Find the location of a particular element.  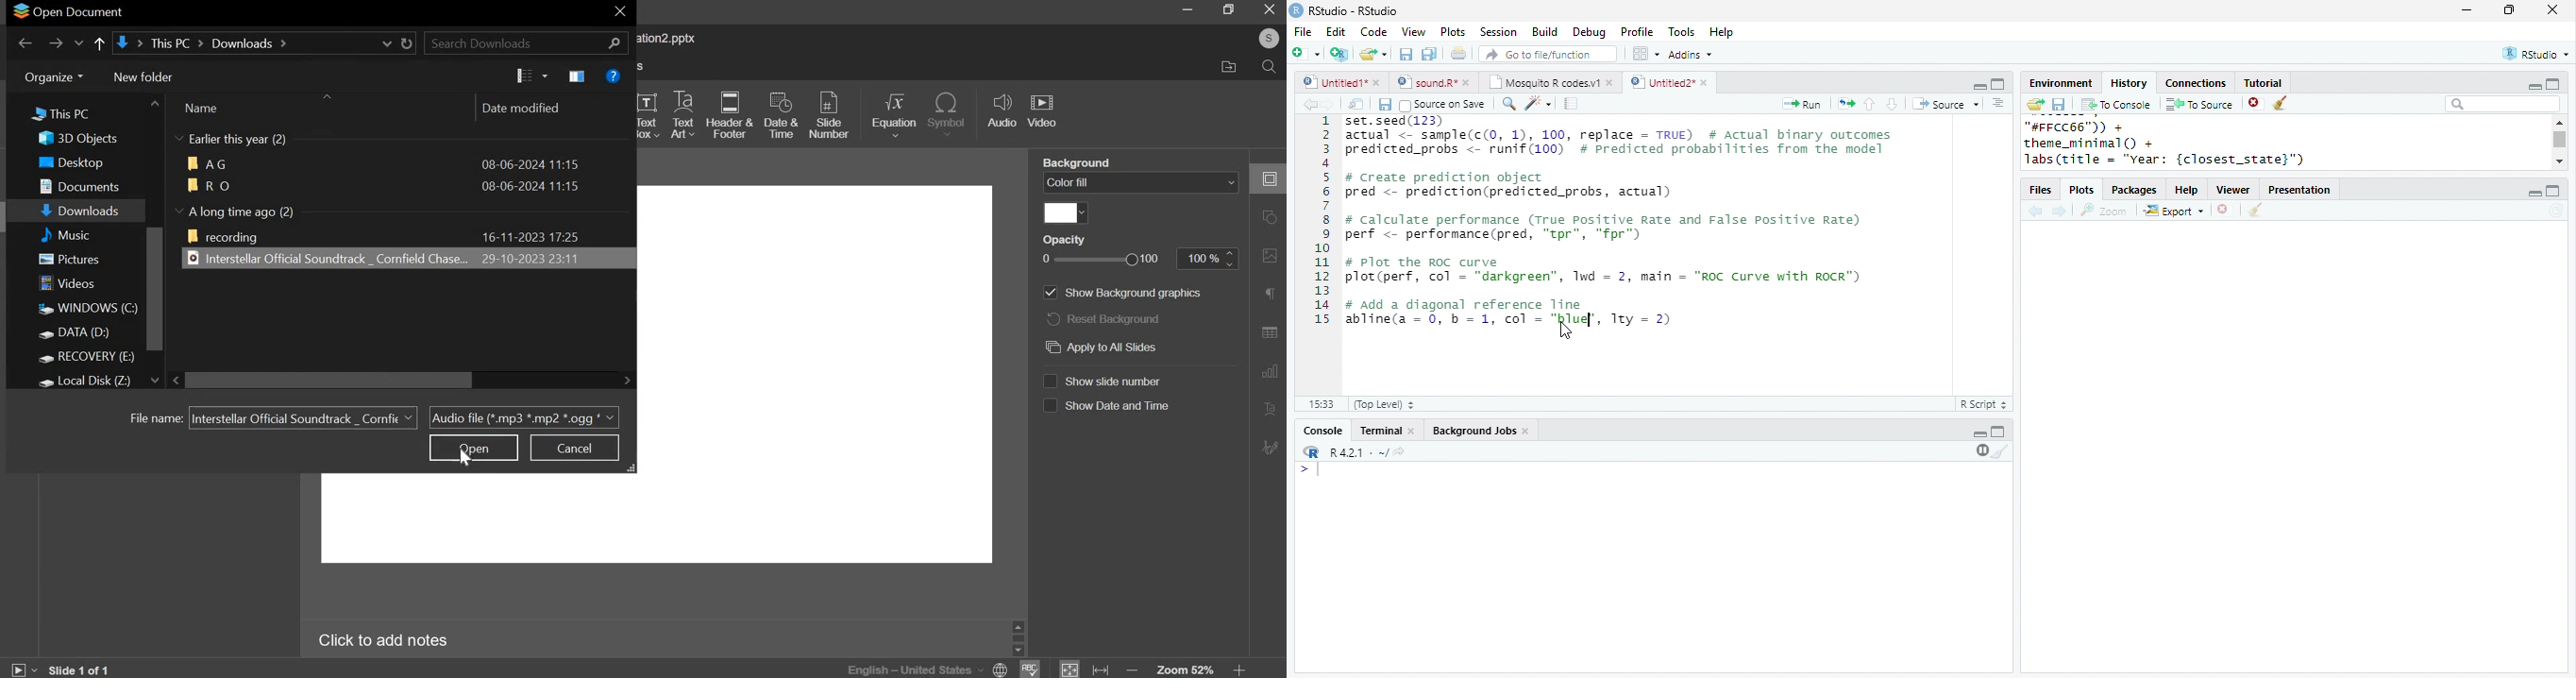

signature settings is located at coordinates (1268, 447).